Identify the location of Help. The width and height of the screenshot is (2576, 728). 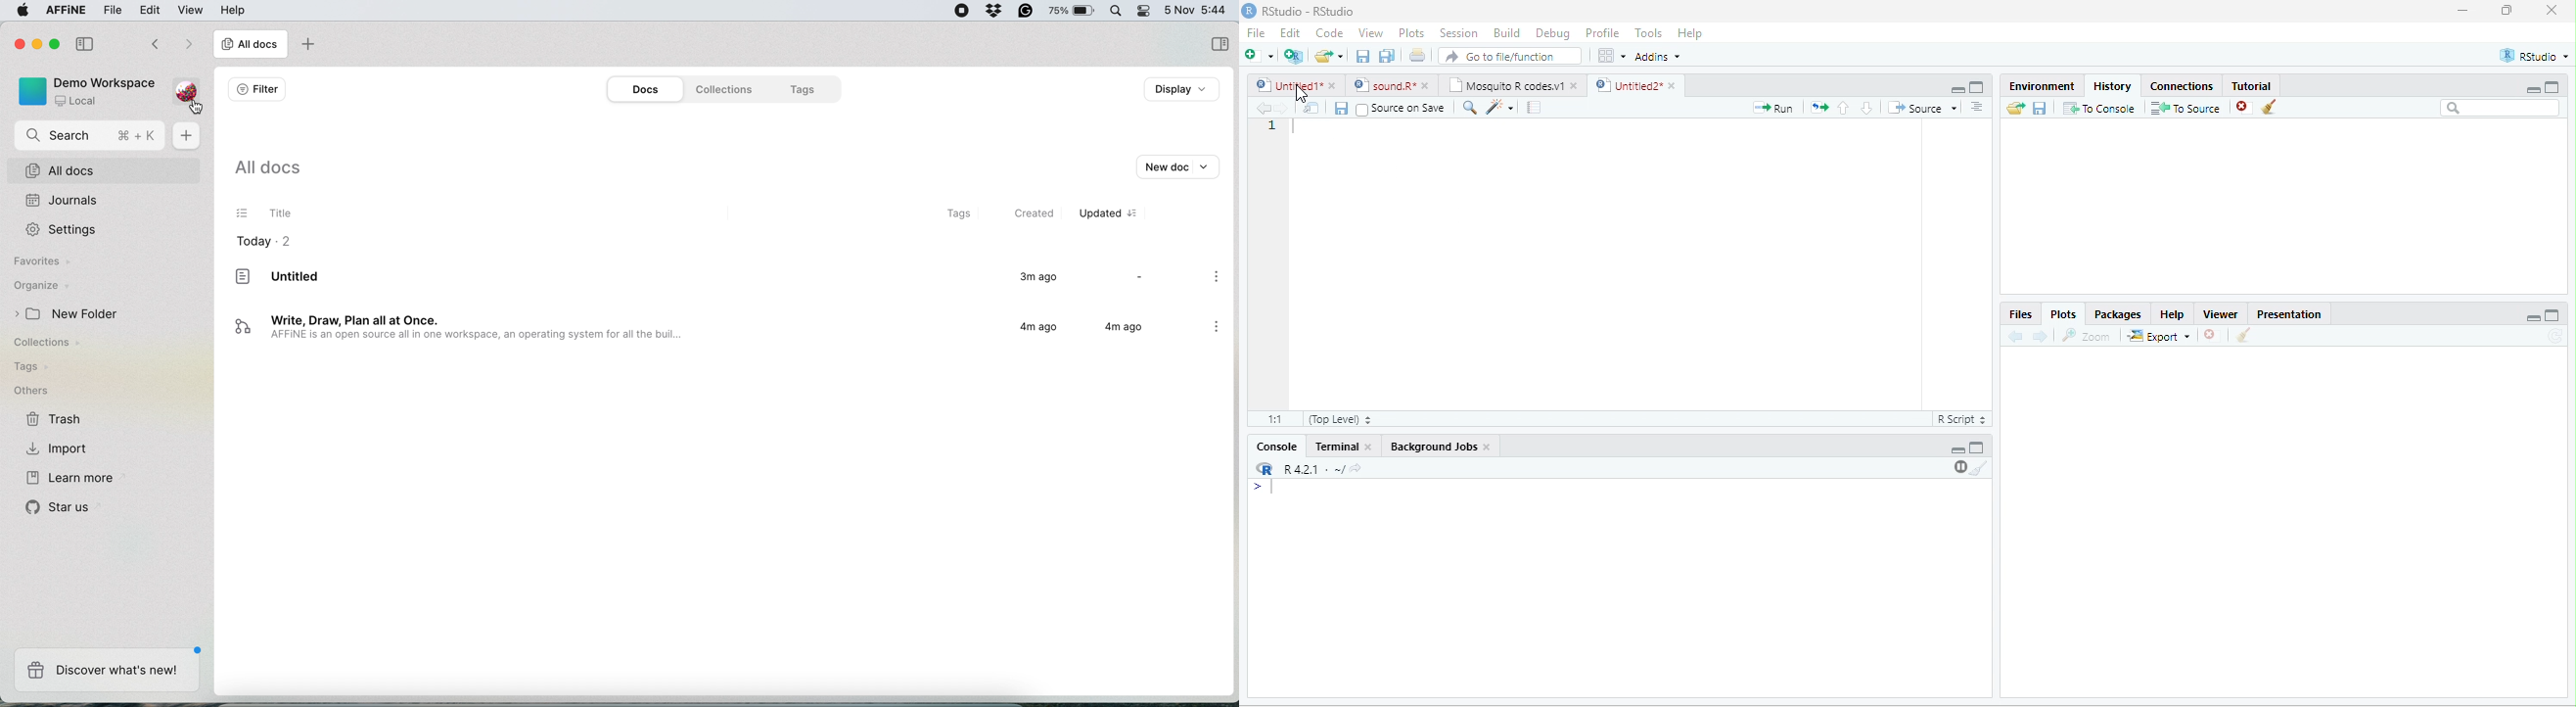
(2173, 314).